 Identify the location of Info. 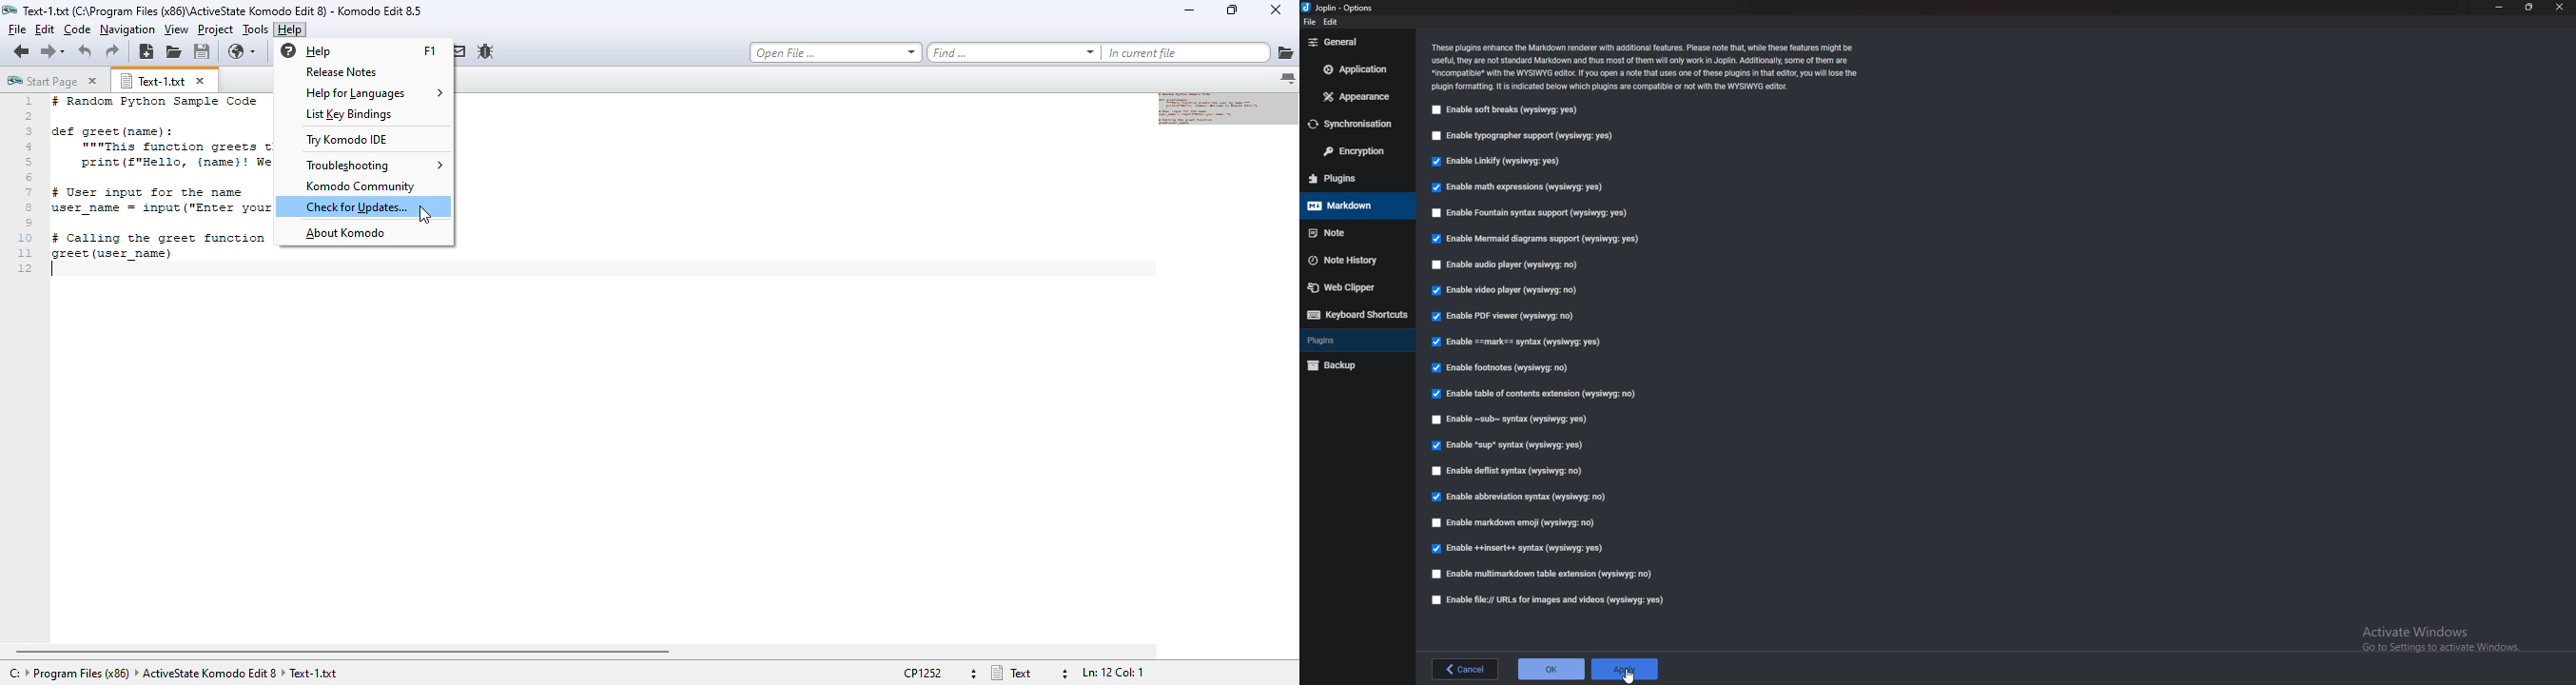
(1647, 65).